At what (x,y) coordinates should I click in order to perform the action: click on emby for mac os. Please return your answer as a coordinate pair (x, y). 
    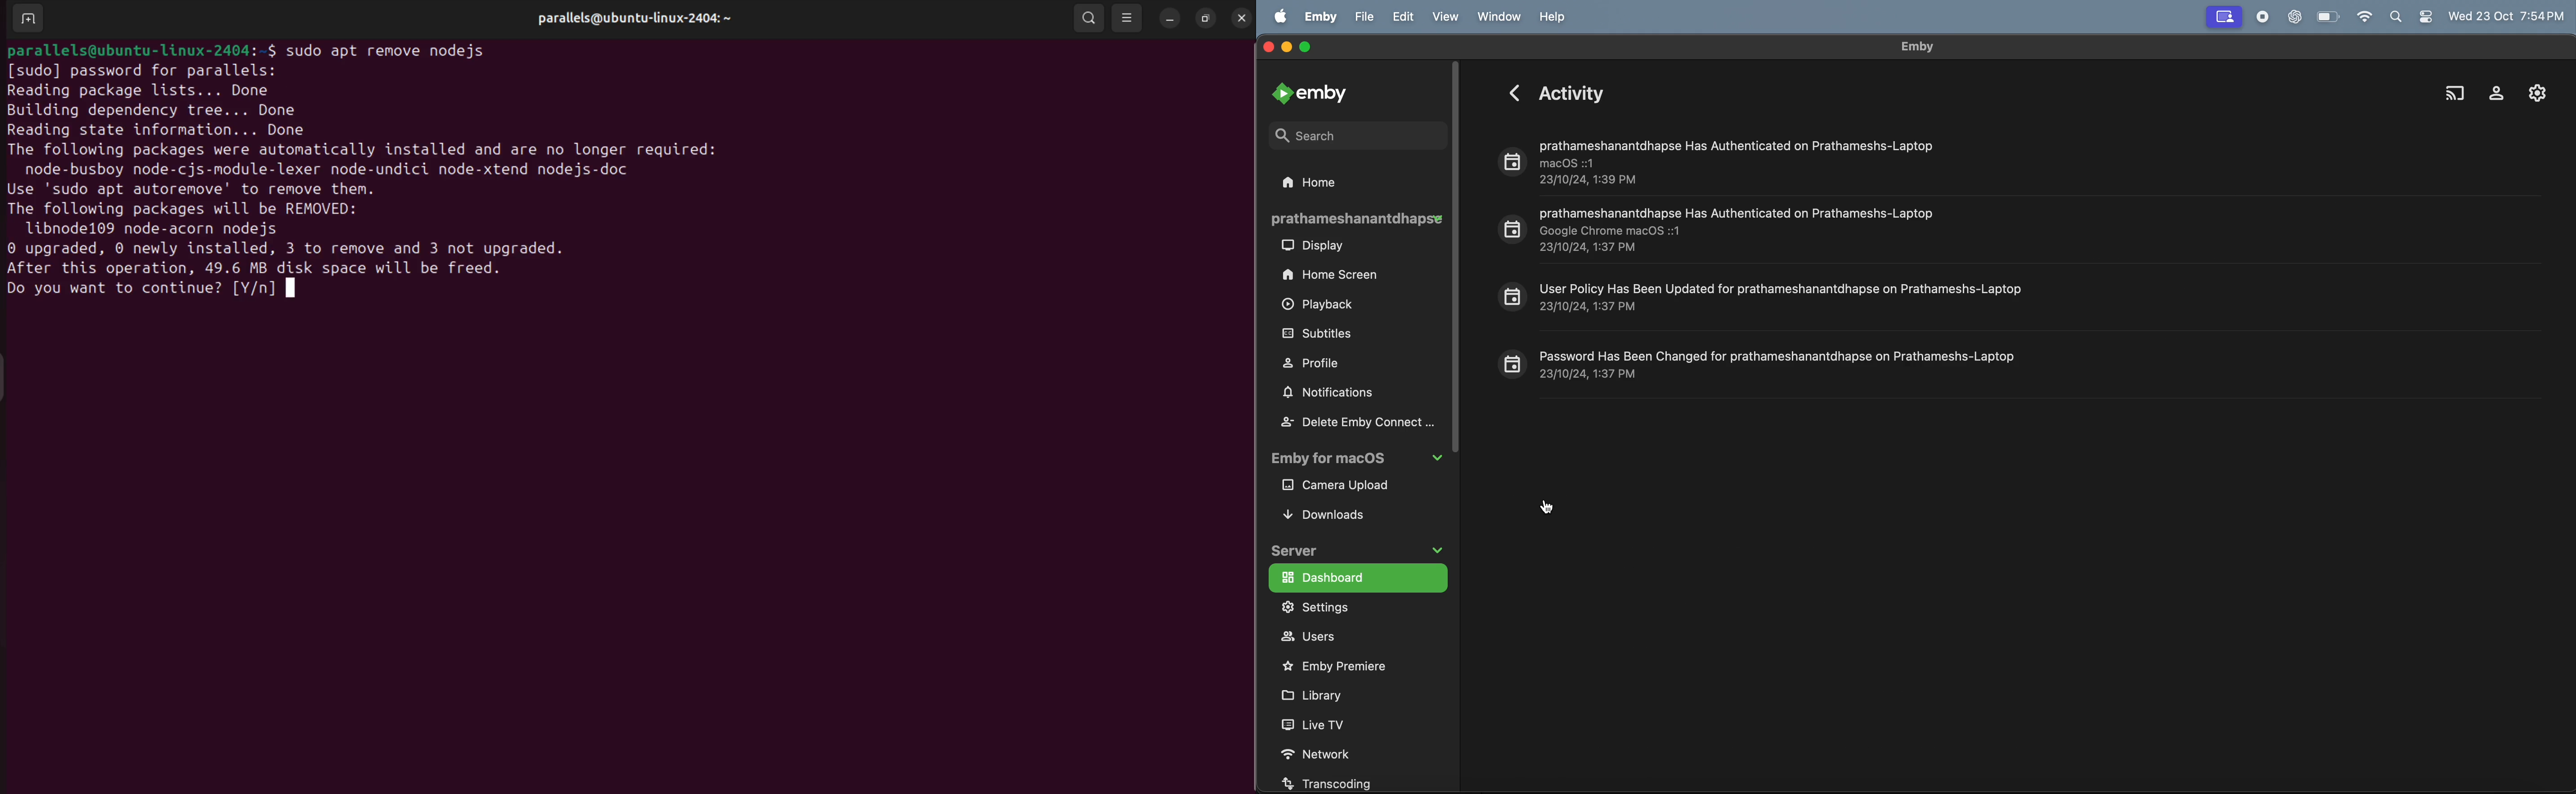
    Looking at the image, I should click on (1355, 461).